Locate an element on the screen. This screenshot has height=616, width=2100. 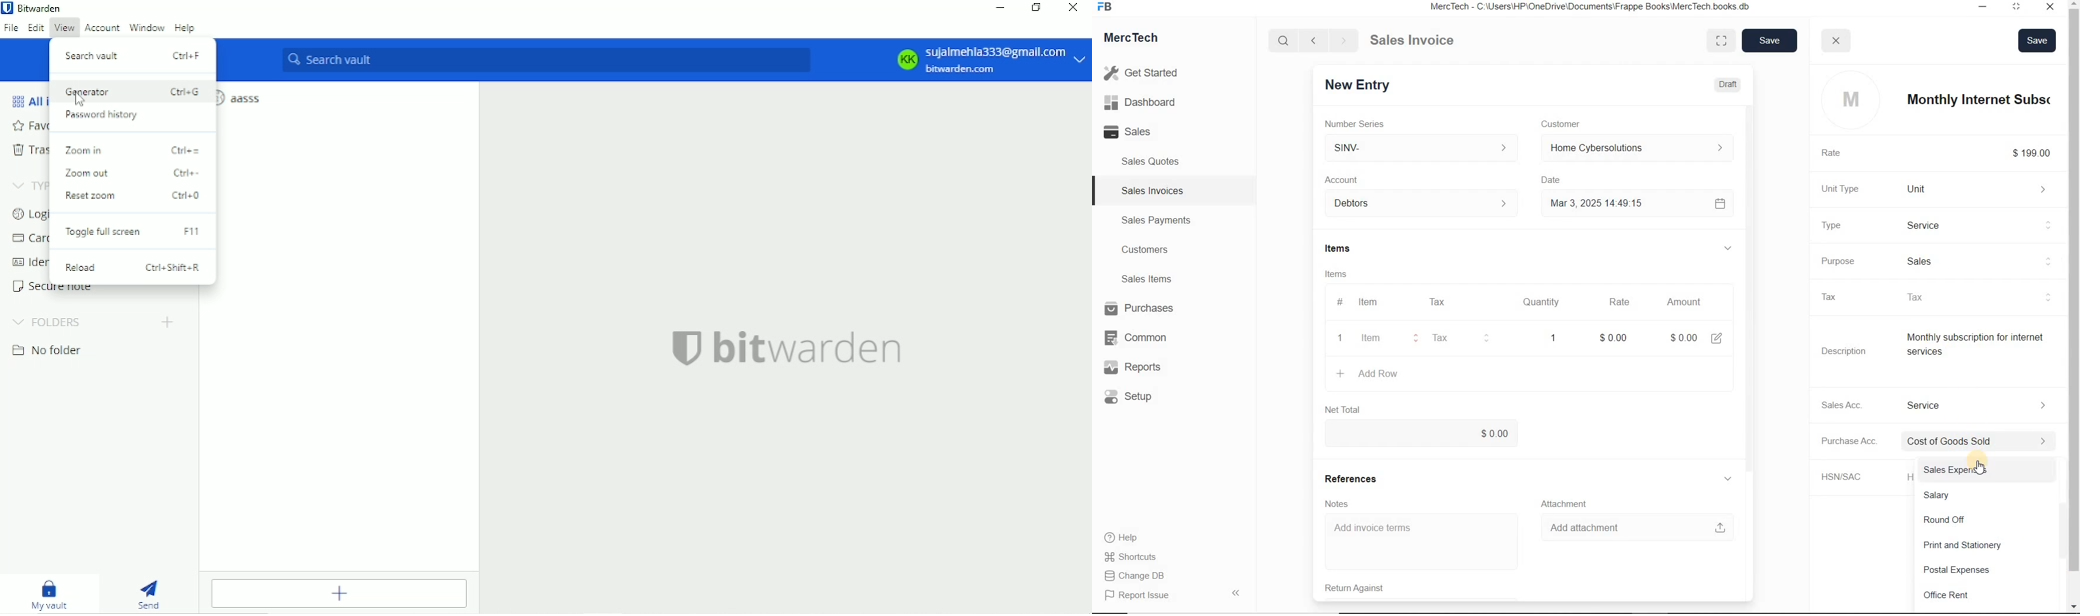
Go back is located at coordinates (1315, 41).